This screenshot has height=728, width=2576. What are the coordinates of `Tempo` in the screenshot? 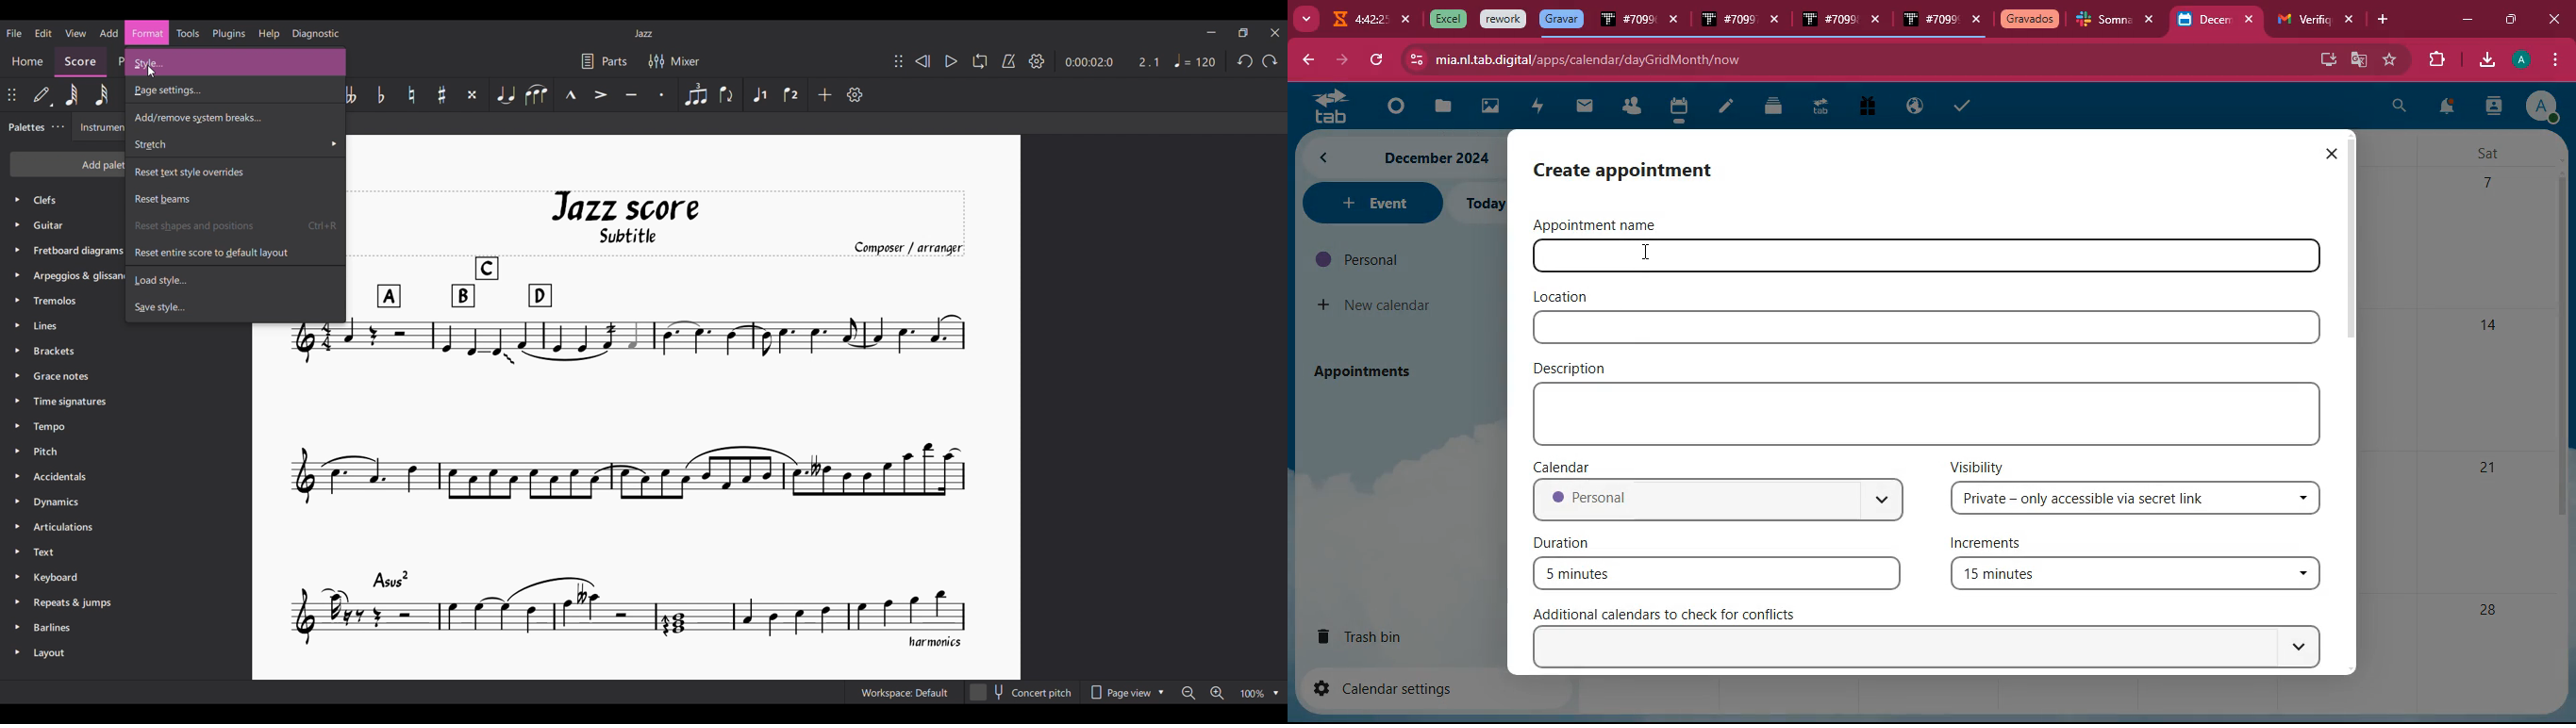 It's located at (50, 426).